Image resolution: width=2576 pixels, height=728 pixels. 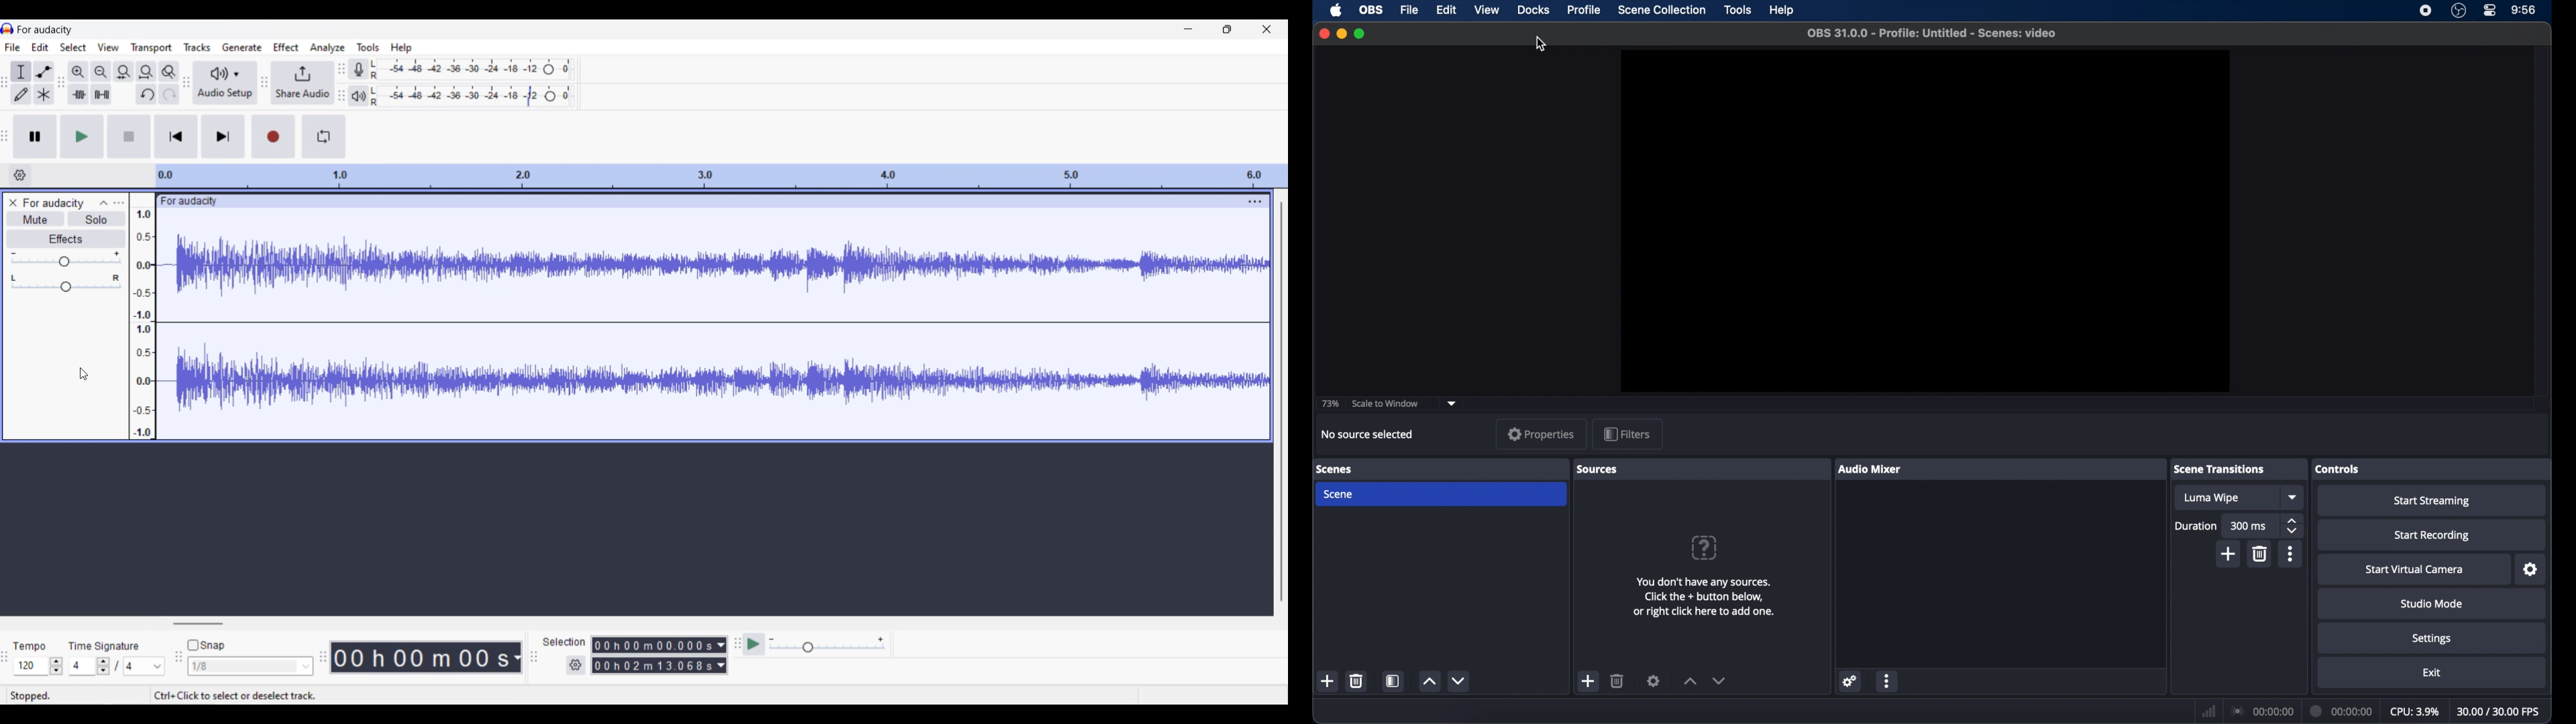 What do you see at coordinates (2196, 526) in the screenshot?
I see `duration` at bounding box center [2196, 526].